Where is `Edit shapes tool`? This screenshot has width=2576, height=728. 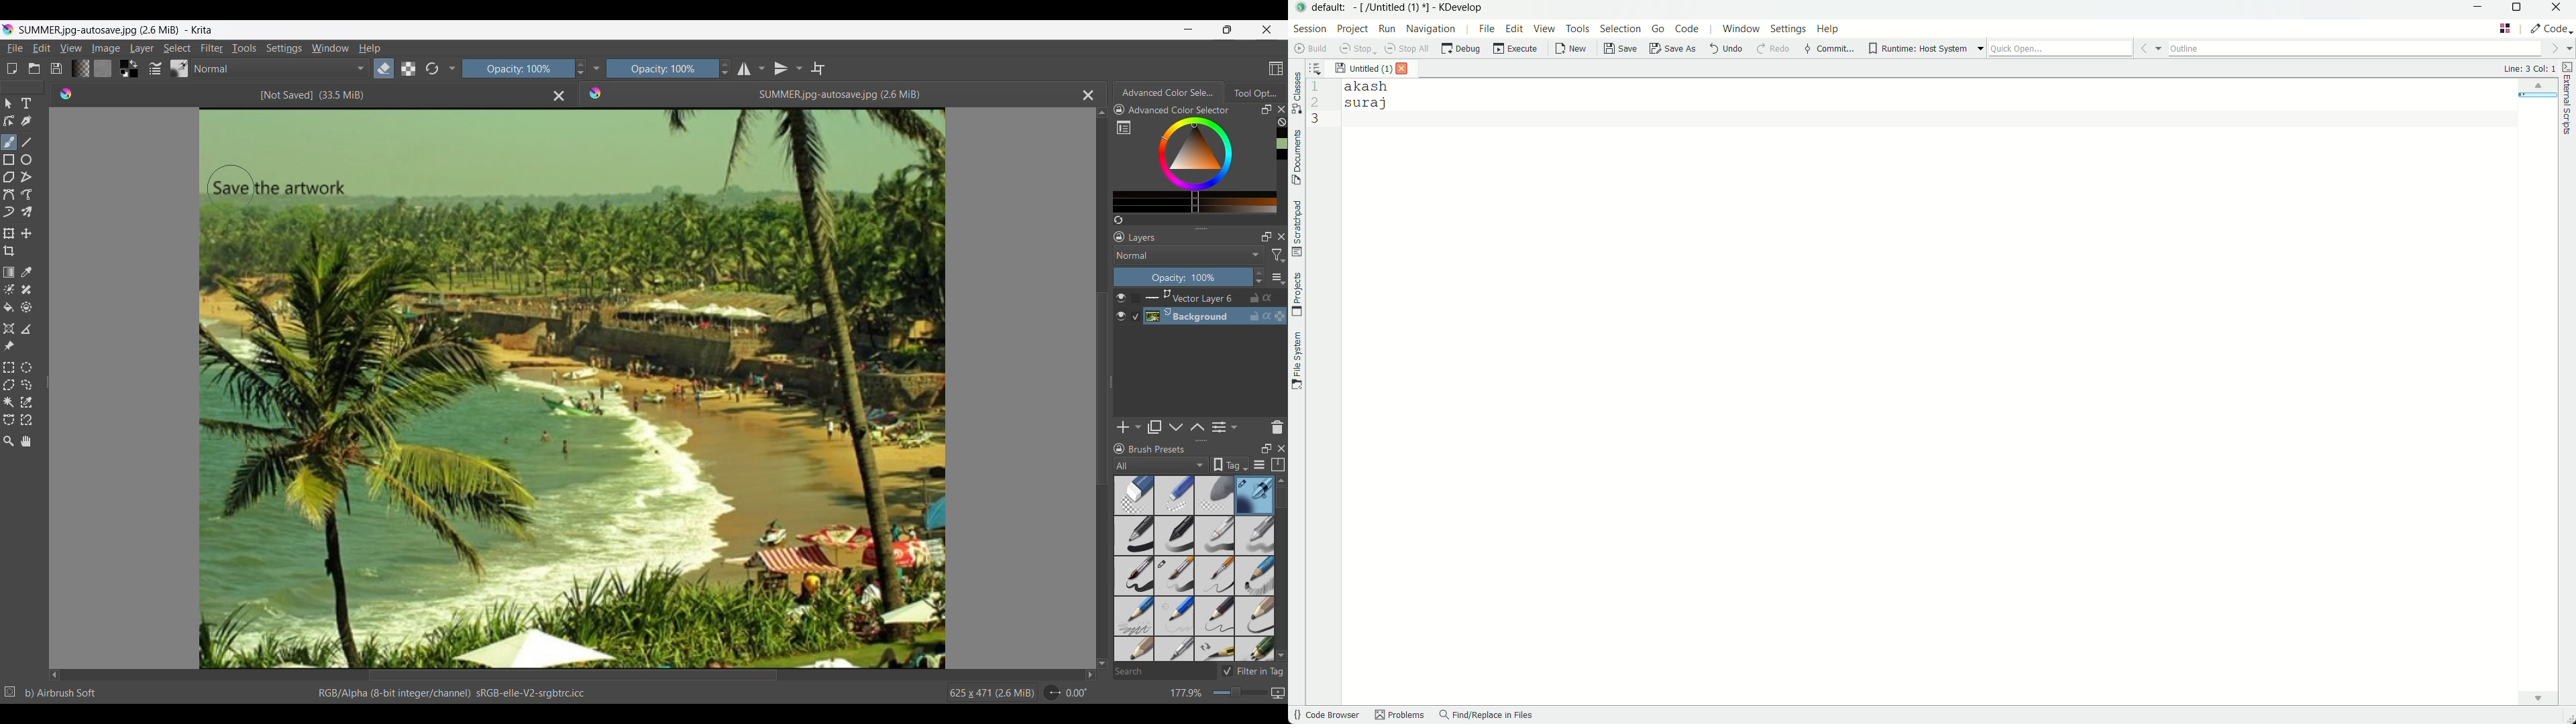 Edit shapes tool is located at coordinates (9, 121).